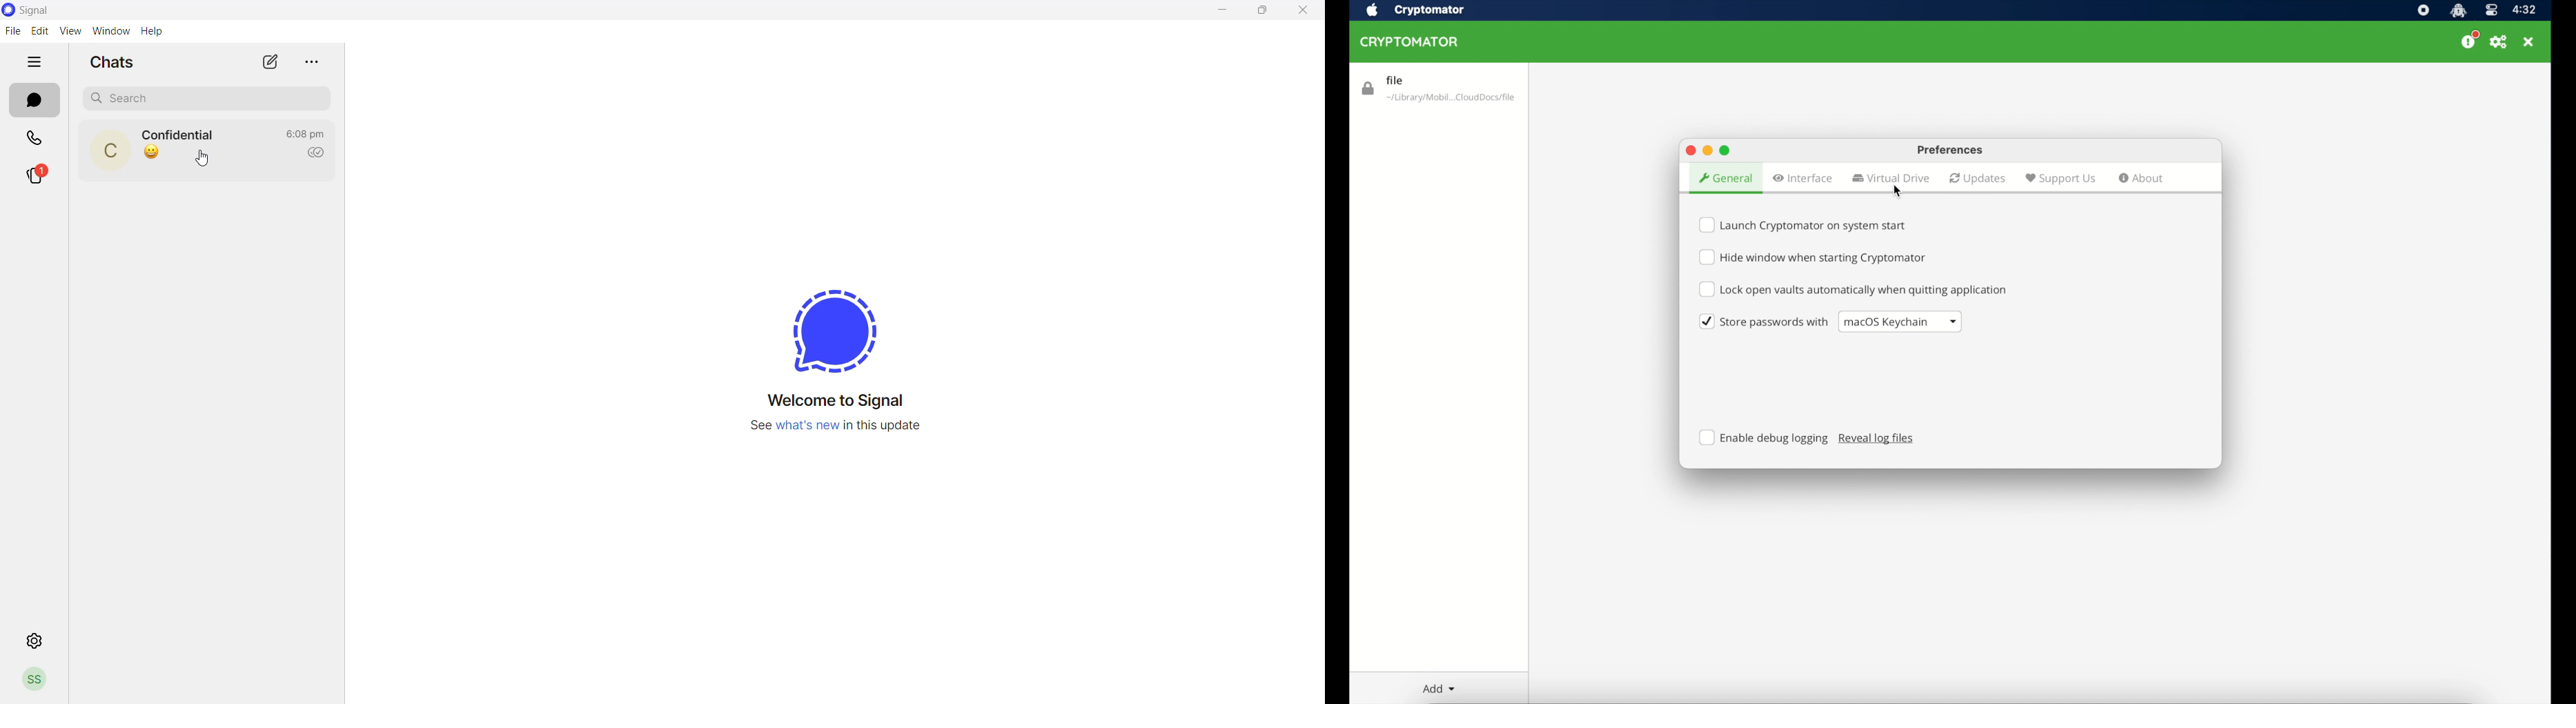 The height and width of the screenshot is (728, 2576). Describe the element at coordinates (826, 402) in the screenshot. I see `welcome message` at that location.